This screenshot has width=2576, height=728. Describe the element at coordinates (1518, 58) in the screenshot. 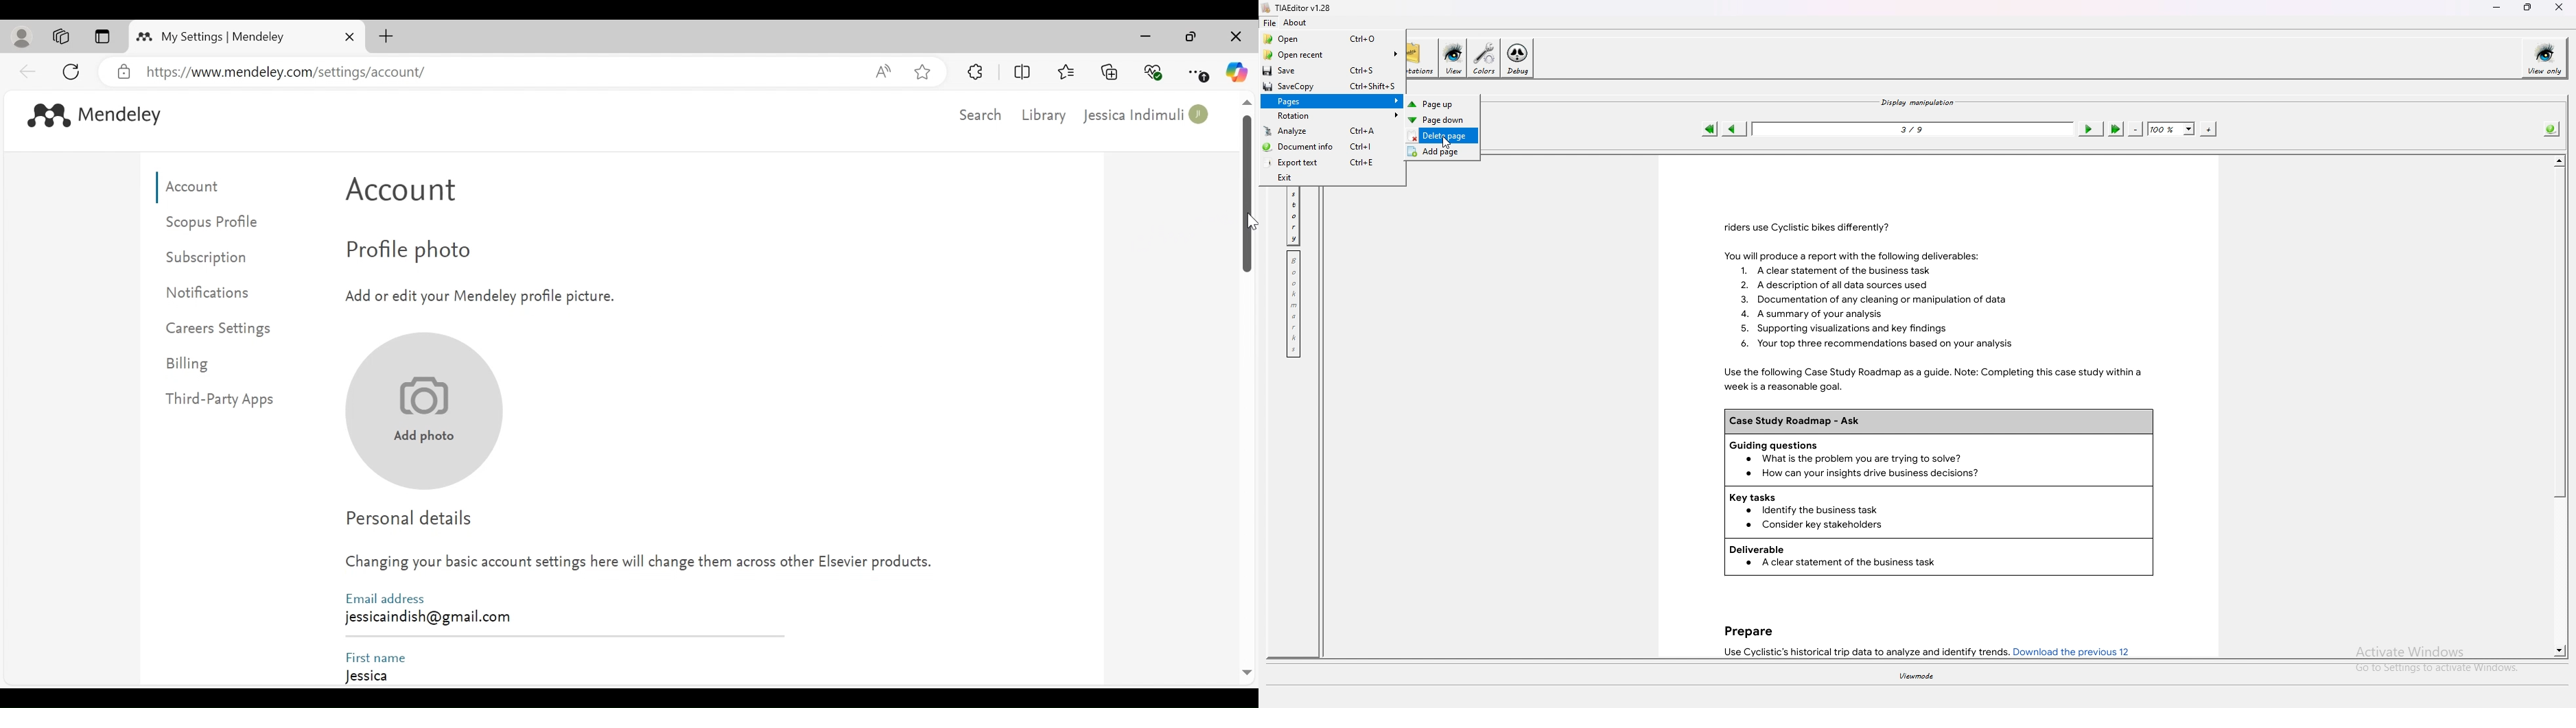

I see `debug` at that location.